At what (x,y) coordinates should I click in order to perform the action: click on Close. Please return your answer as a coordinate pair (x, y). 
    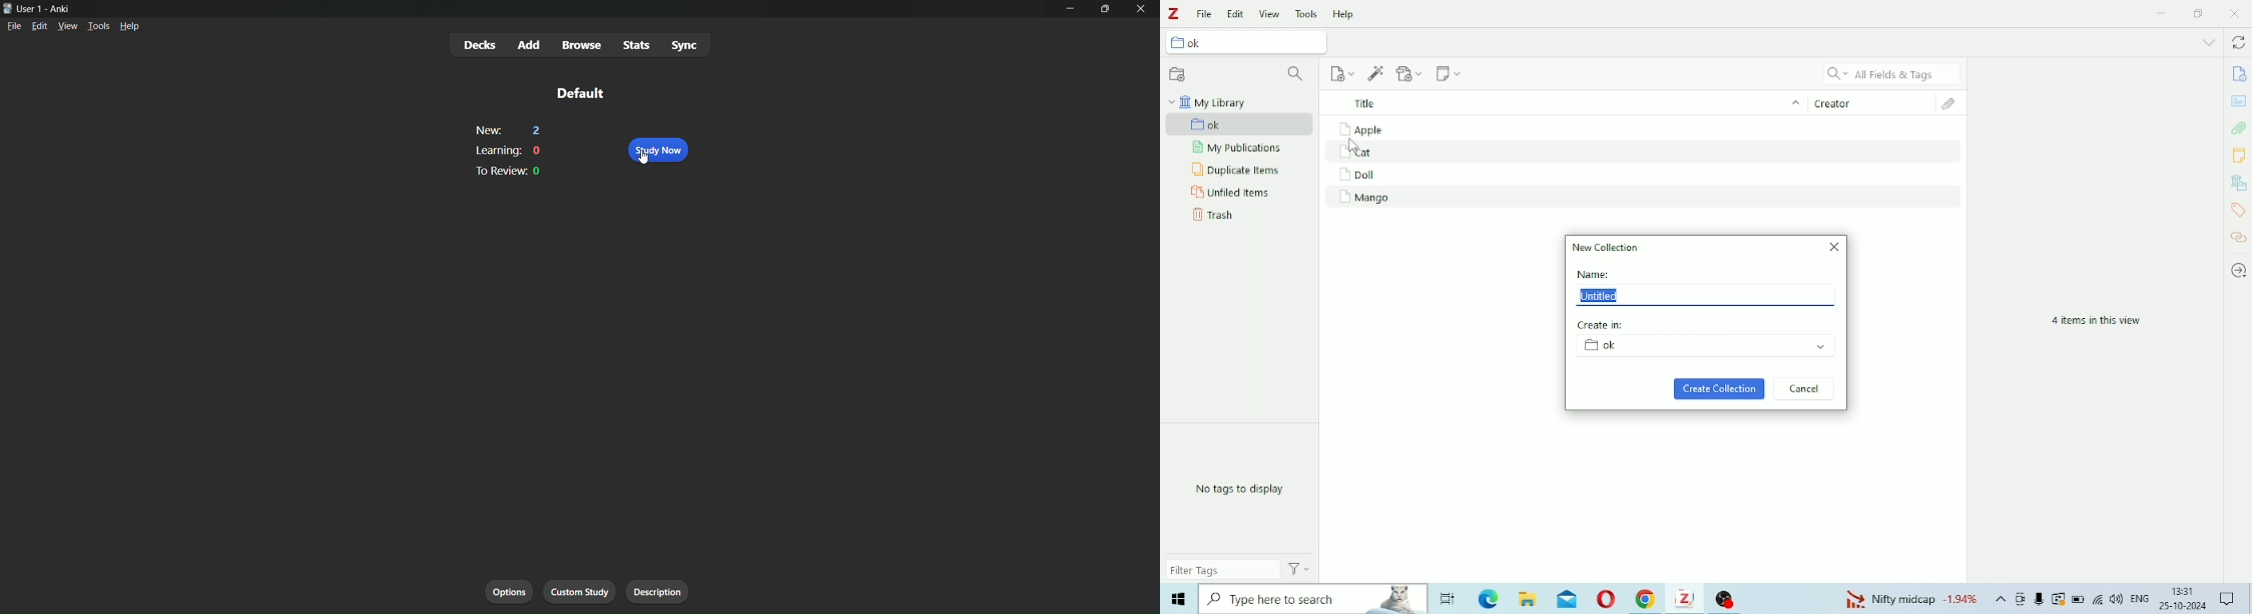
    Looking at the image, I should click on (1835, 246).